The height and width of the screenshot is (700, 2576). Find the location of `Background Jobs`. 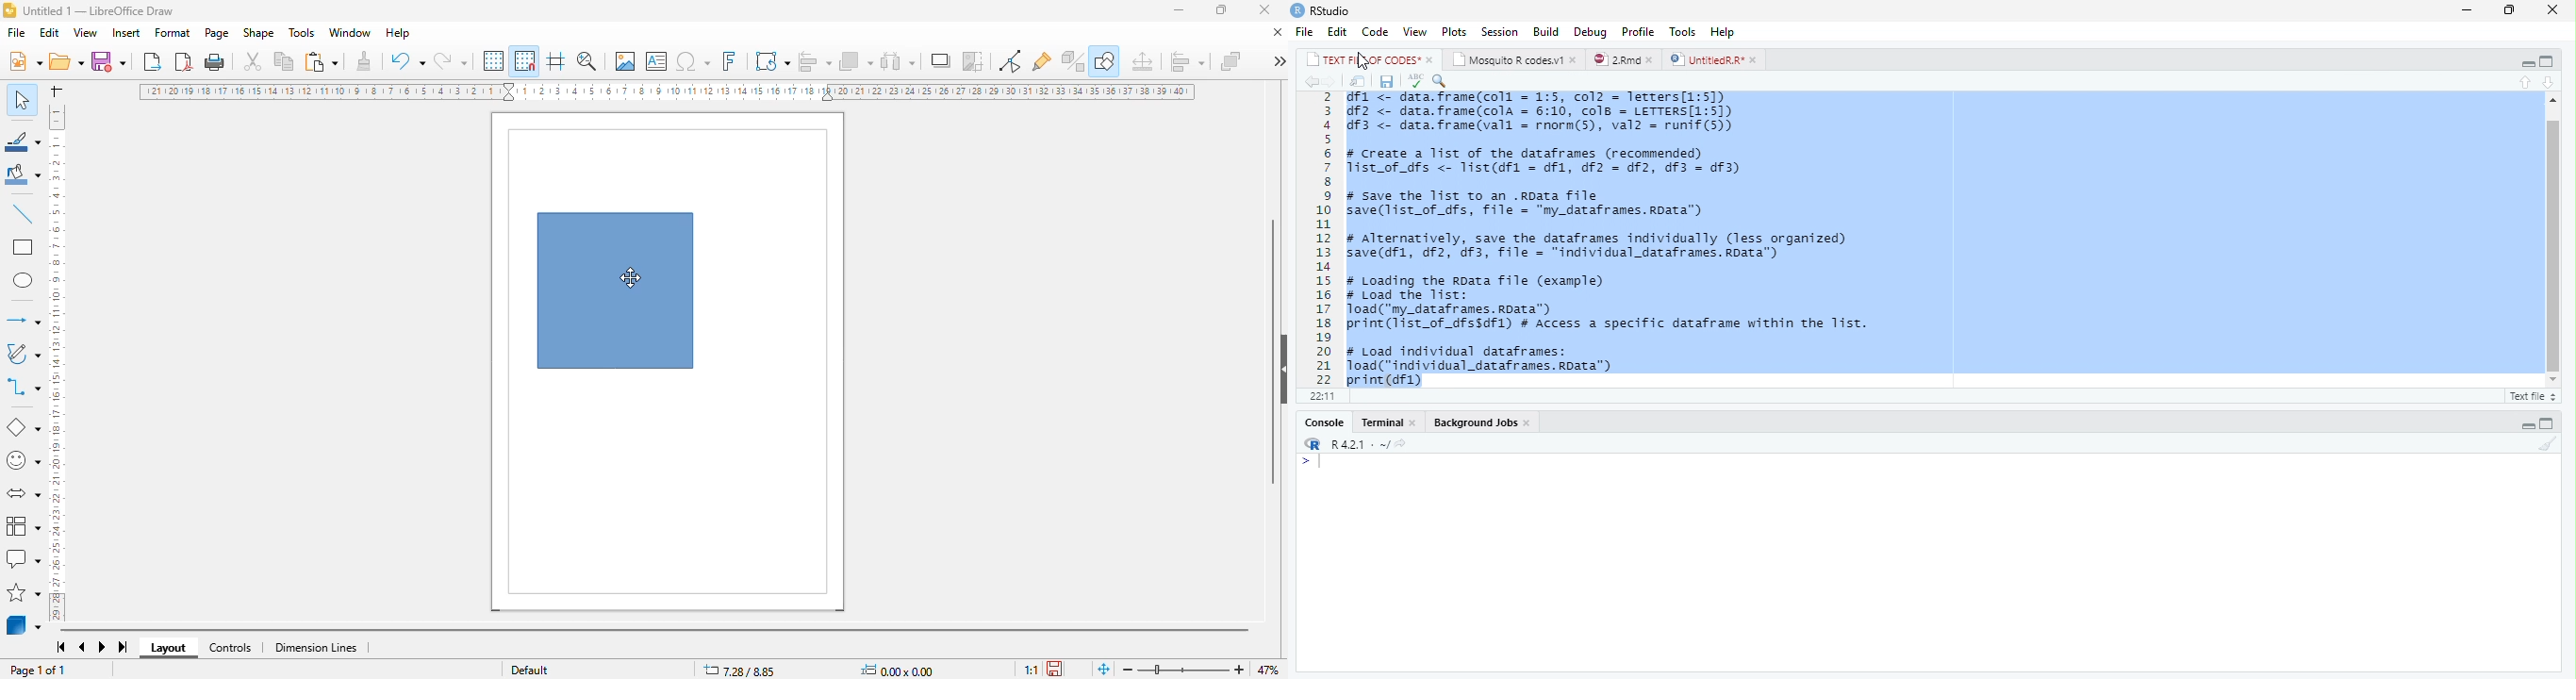

Background Jobs is located at coordinates (1478, 422).